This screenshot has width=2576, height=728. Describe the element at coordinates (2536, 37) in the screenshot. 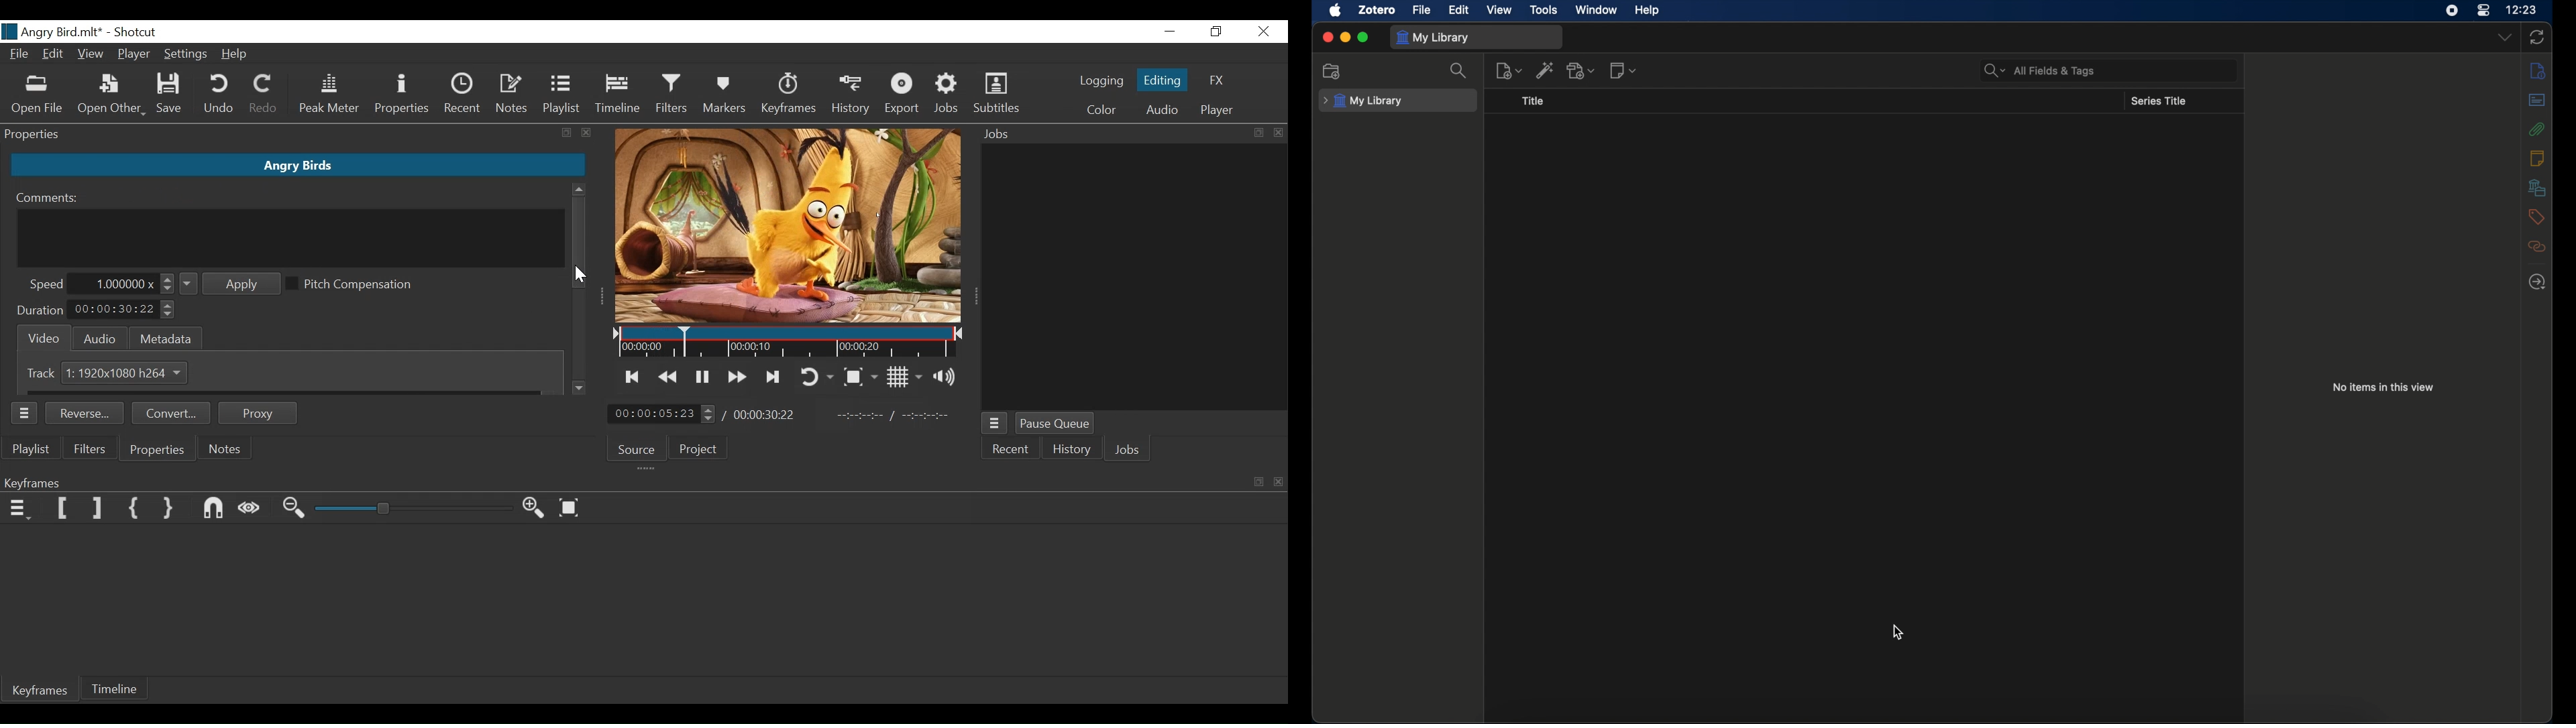

I see `sync` at that location.